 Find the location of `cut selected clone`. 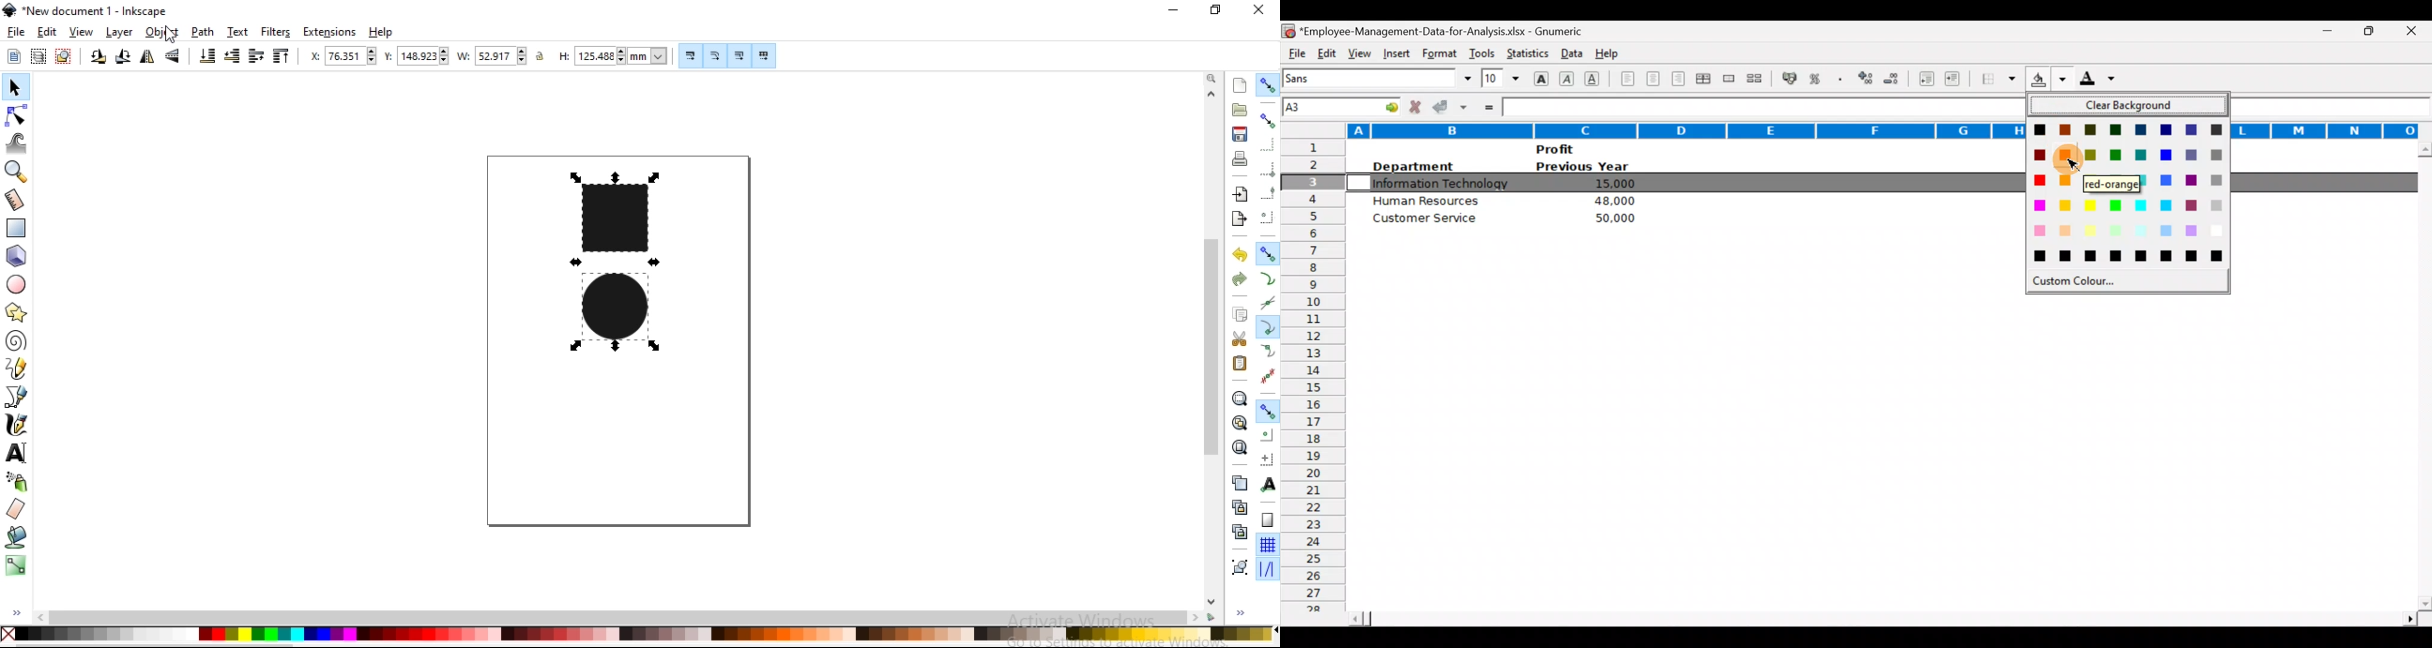

cut selected clone is located at coordinates (1237, 533).